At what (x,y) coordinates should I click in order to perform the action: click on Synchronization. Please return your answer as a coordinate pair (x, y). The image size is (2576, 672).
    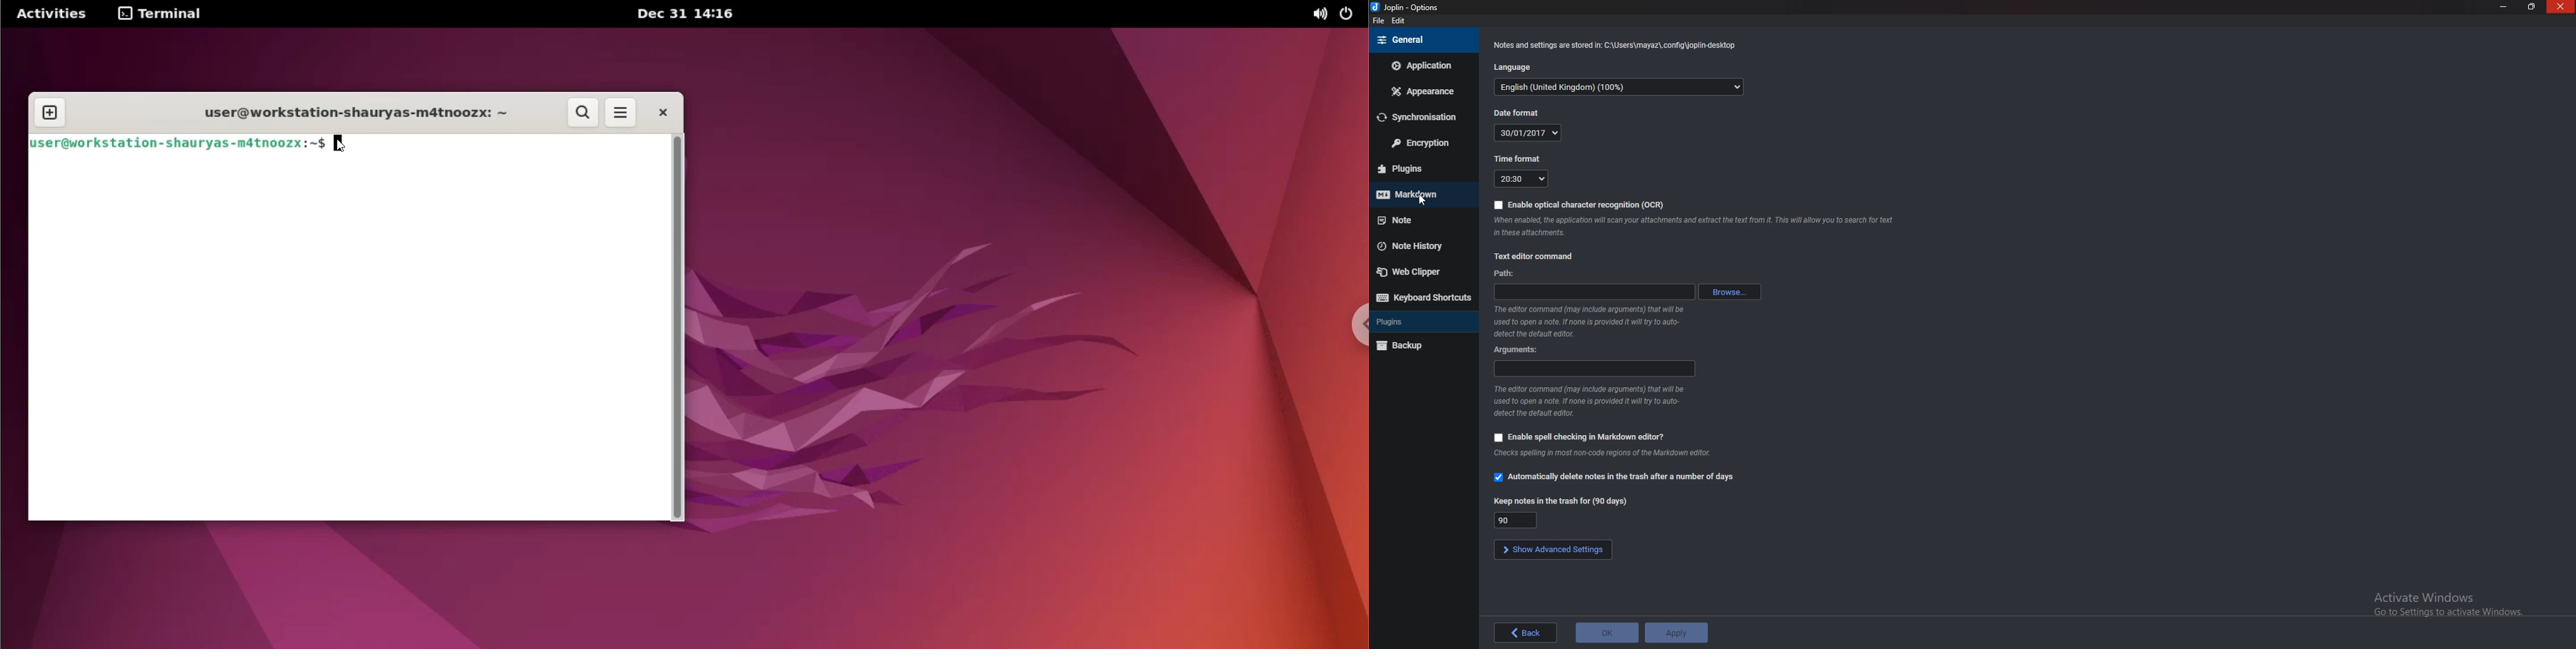
    Looking at the image, I should click on (1423, 117).